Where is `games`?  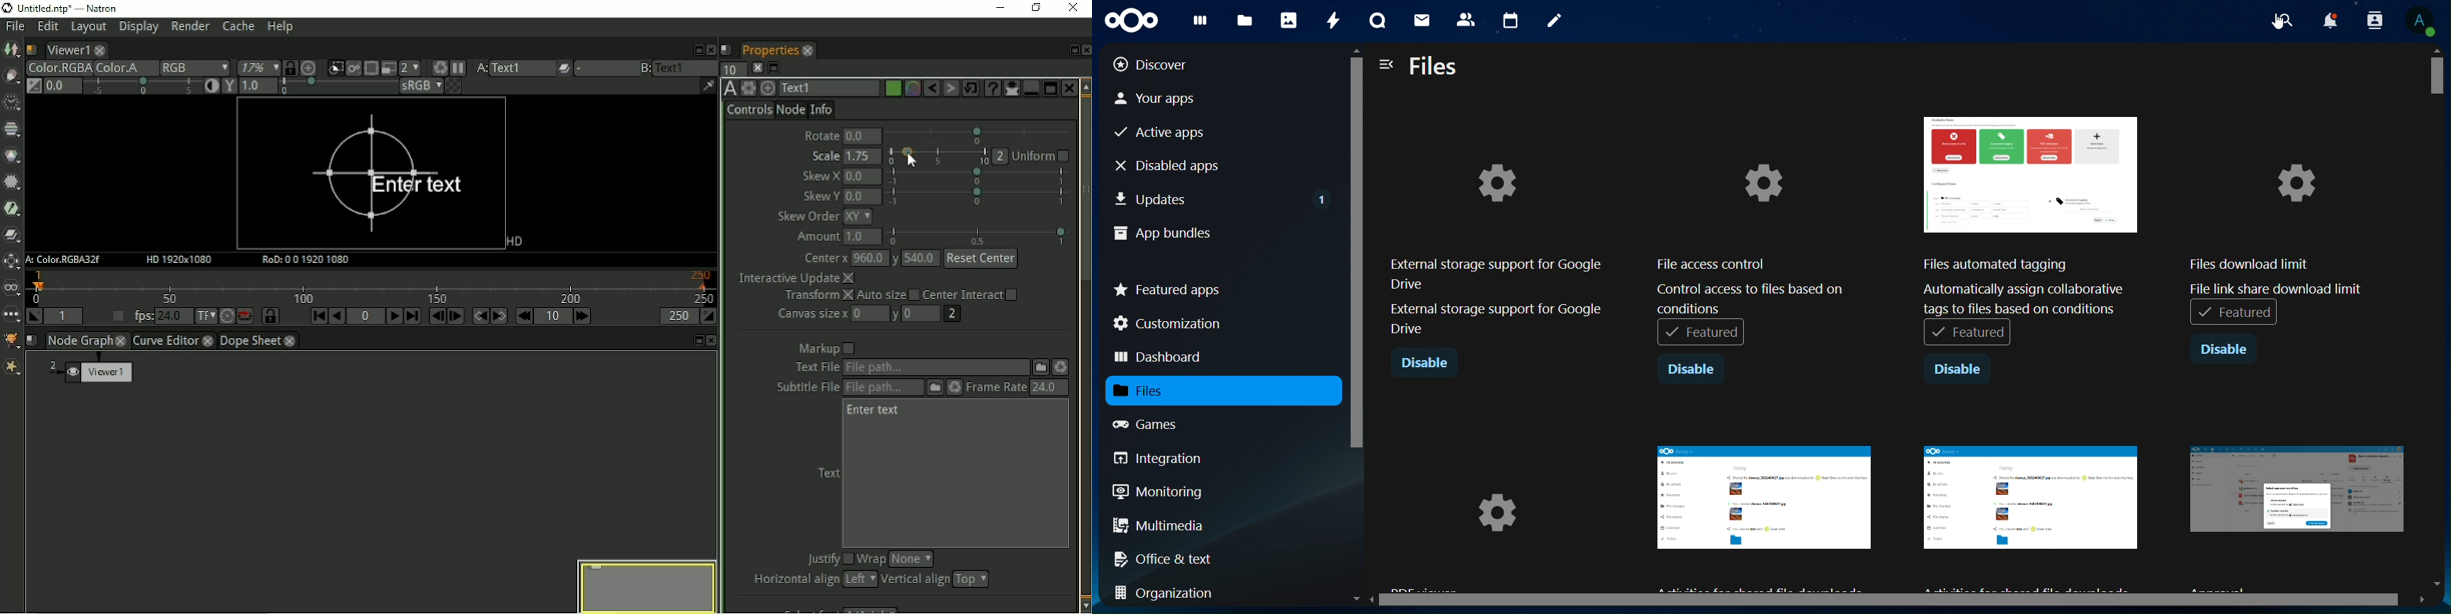
games is located at coordinates (1159, 424).